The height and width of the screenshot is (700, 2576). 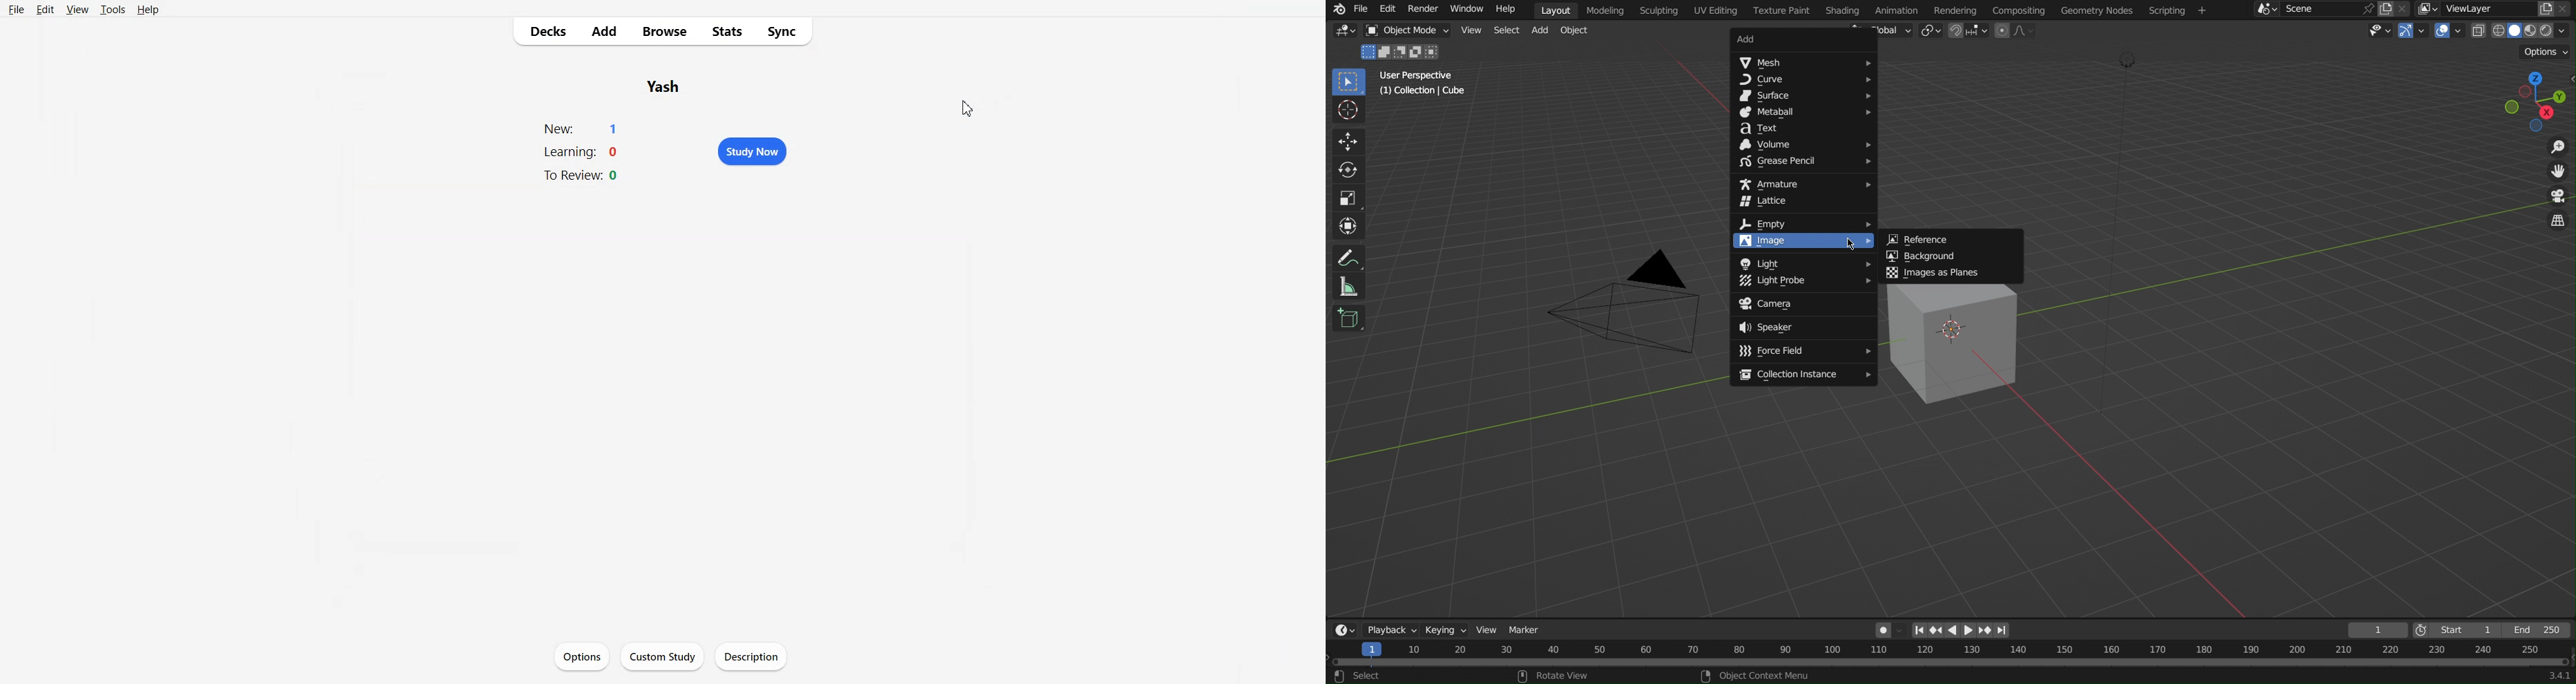 What do you see at coordinates (1346, 33) in the screenshot?
I see `Editor Type` at bounding box center [1346, 33].